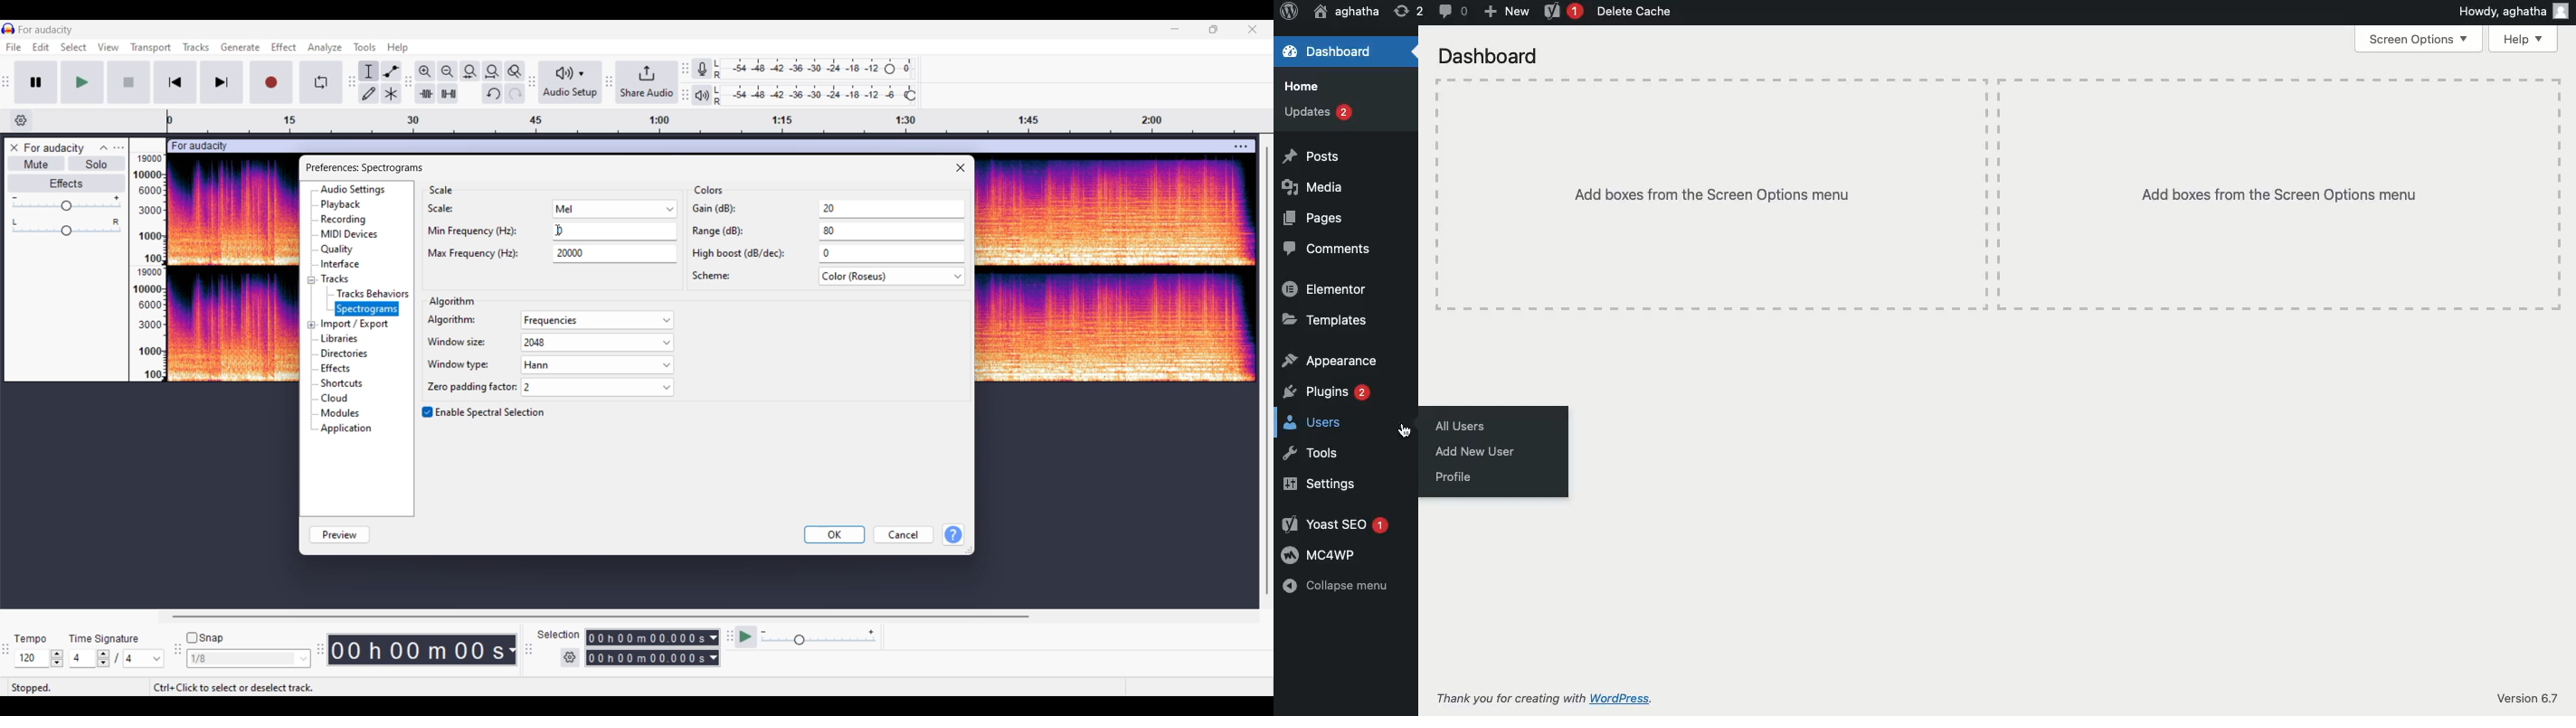 The image size is (2576, 728). What do you see at coordinates (714, 121) in the screenshot?
I see `Scale to measure length of track` at bounding box center [714, 121].